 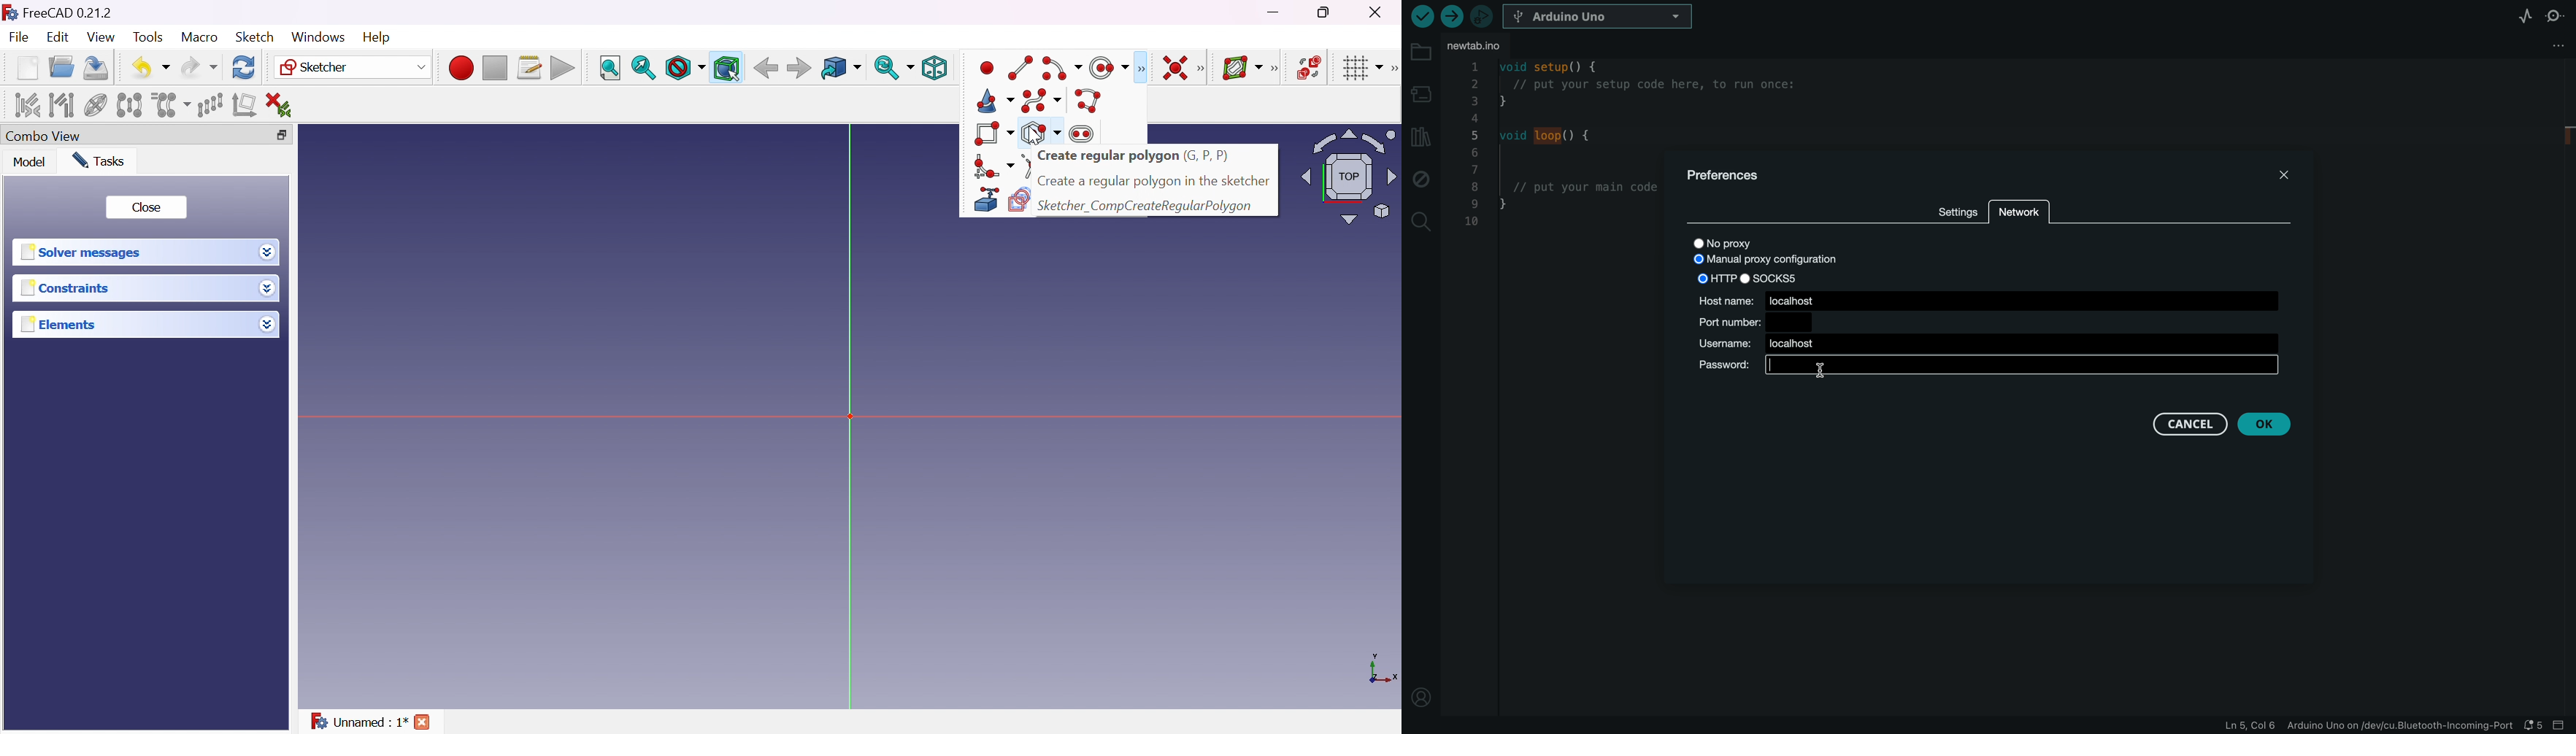 I want to click on Unnamed : 1*, so click(x=359, y=722).